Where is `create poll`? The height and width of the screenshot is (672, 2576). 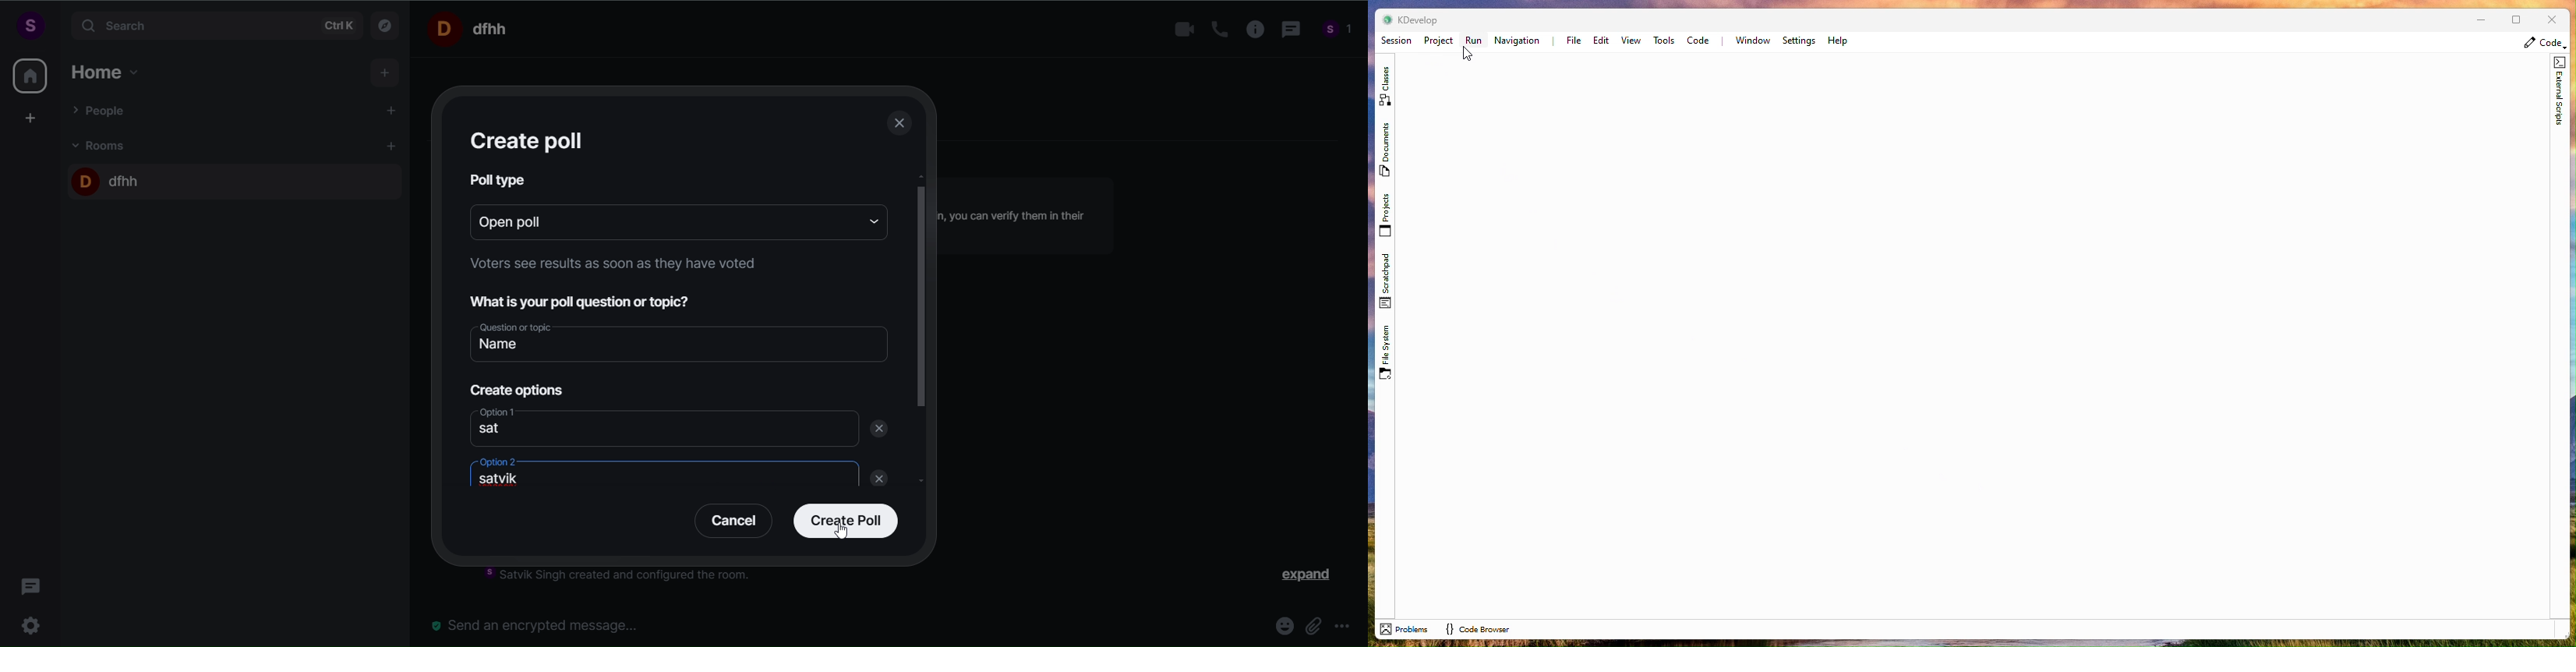
create poll is located at coordinates (528, 136).